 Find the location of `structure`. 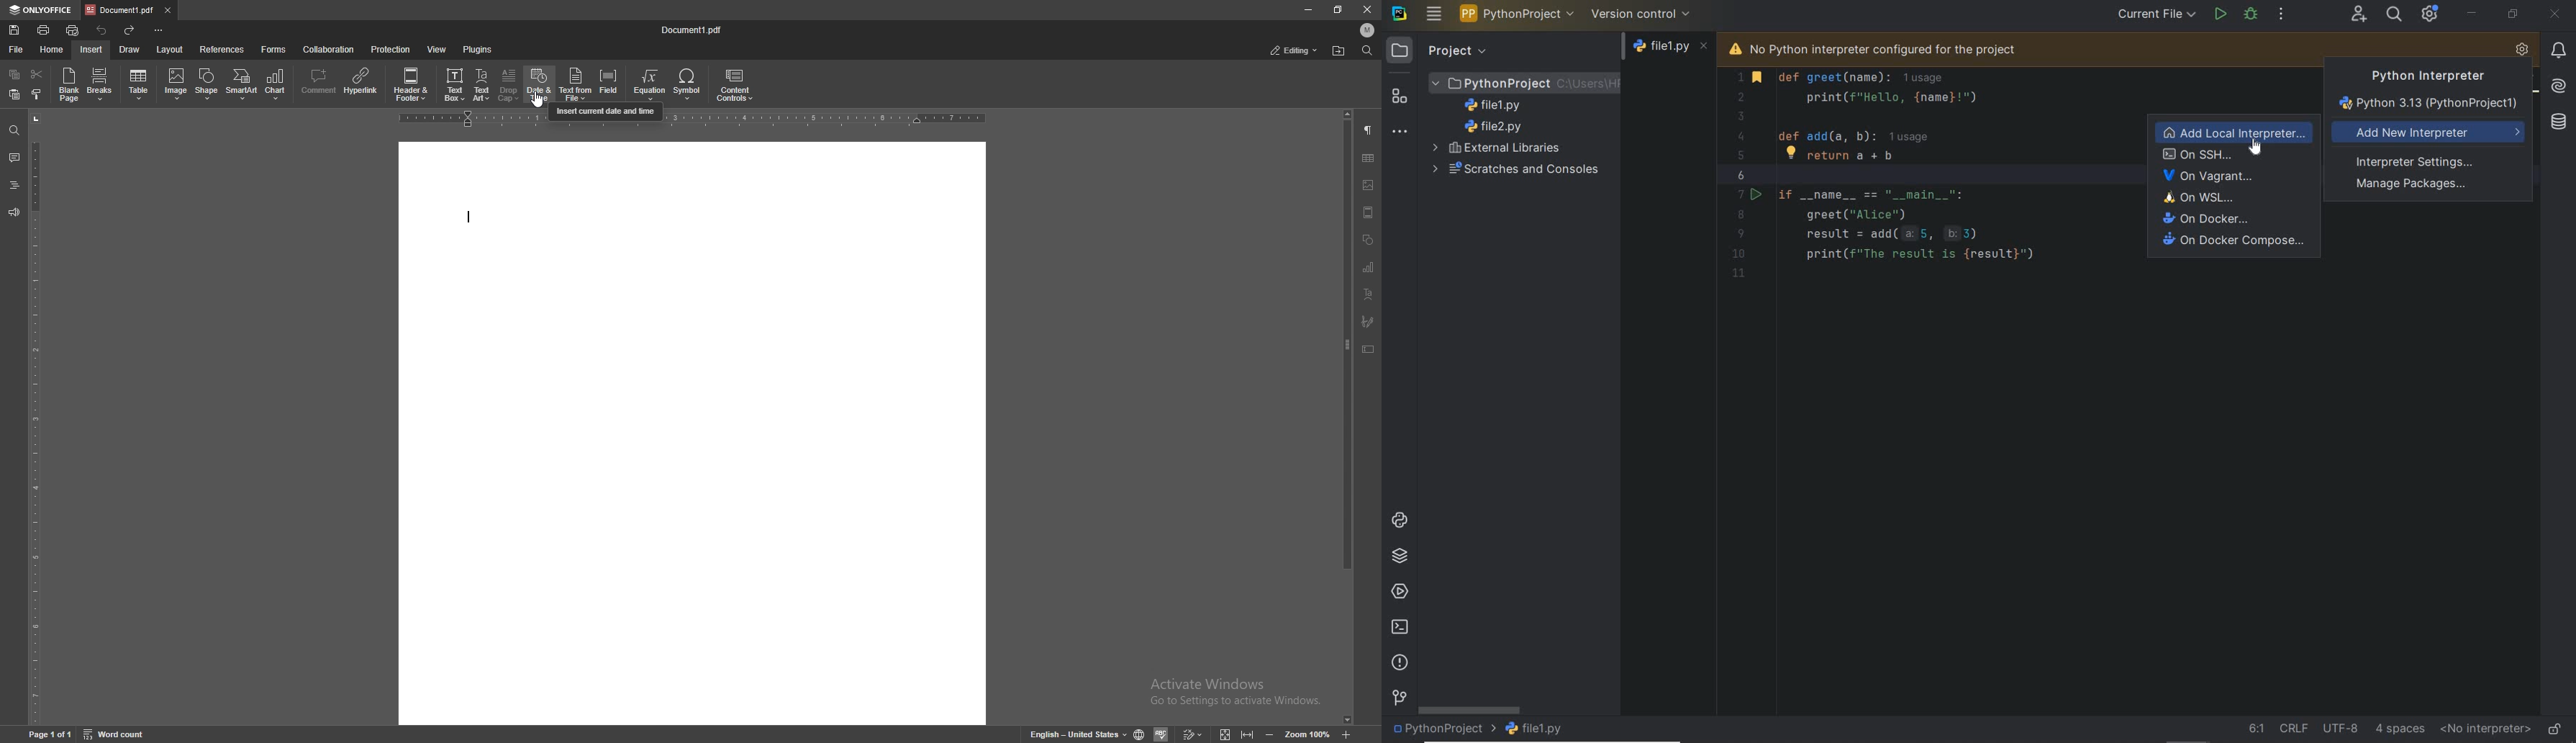

structure is located at coordinates (1400, 96).